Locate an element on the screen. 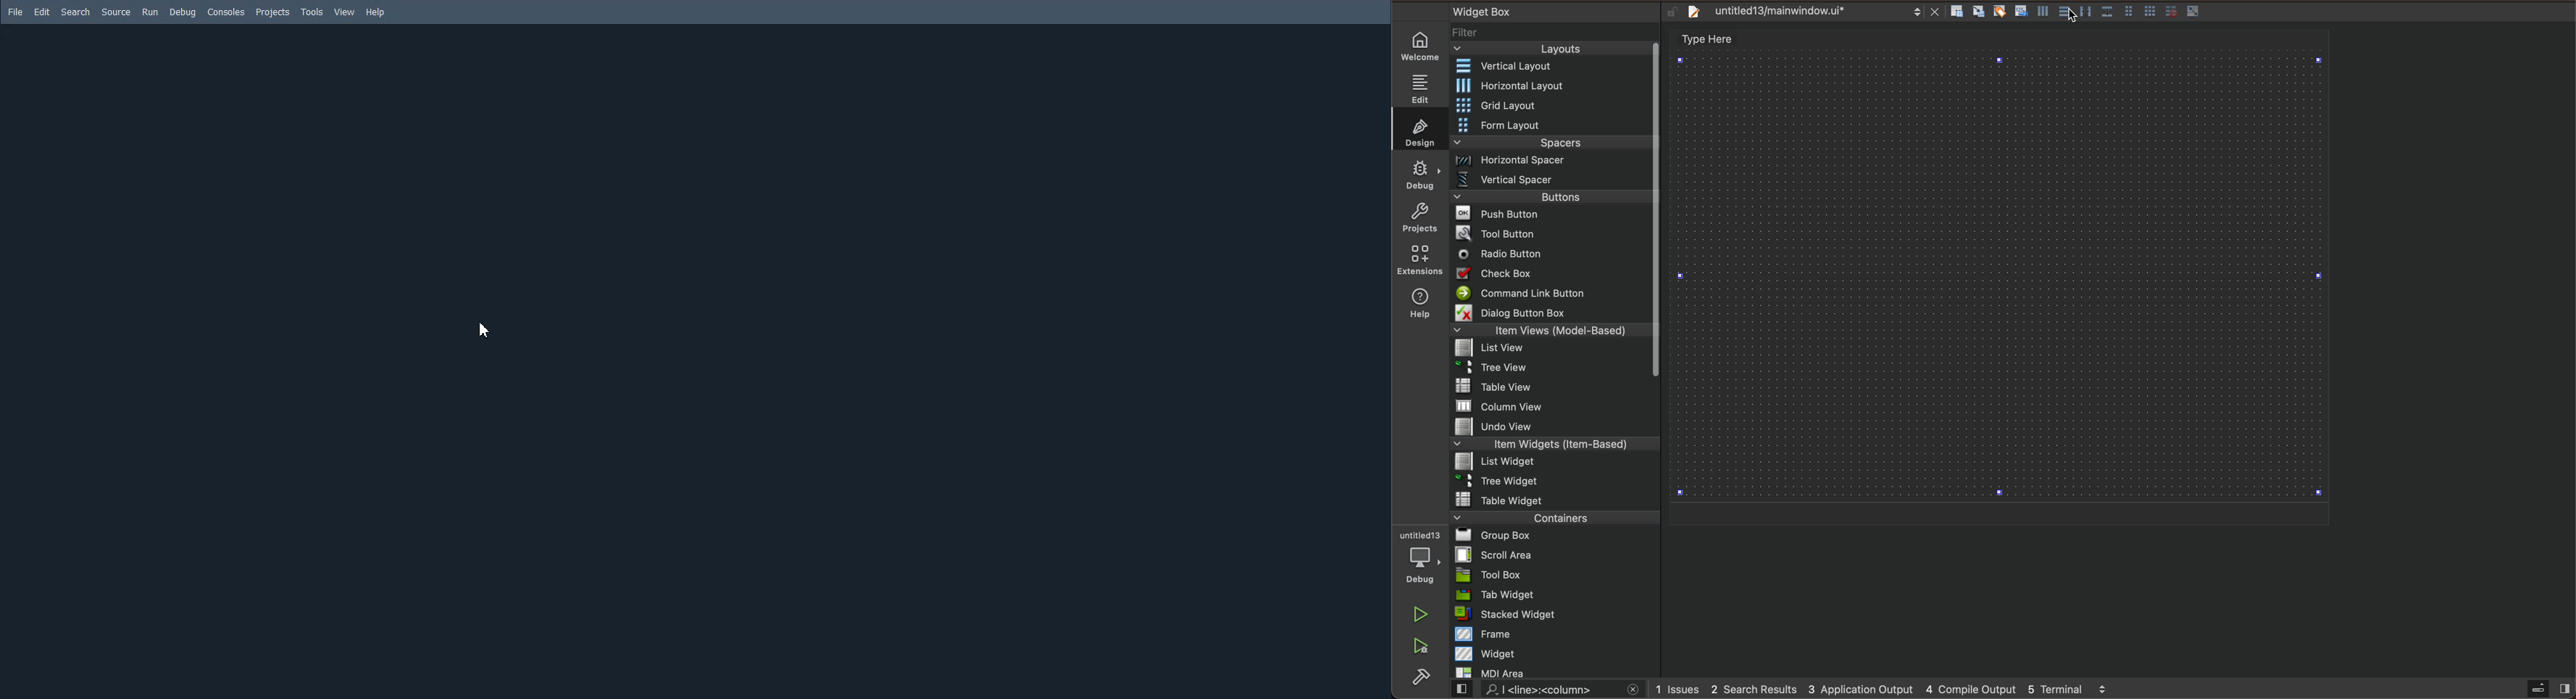 The width and height of the screenshot is (2576, 700). vertical splitter is located at coordinates (2086, 11).